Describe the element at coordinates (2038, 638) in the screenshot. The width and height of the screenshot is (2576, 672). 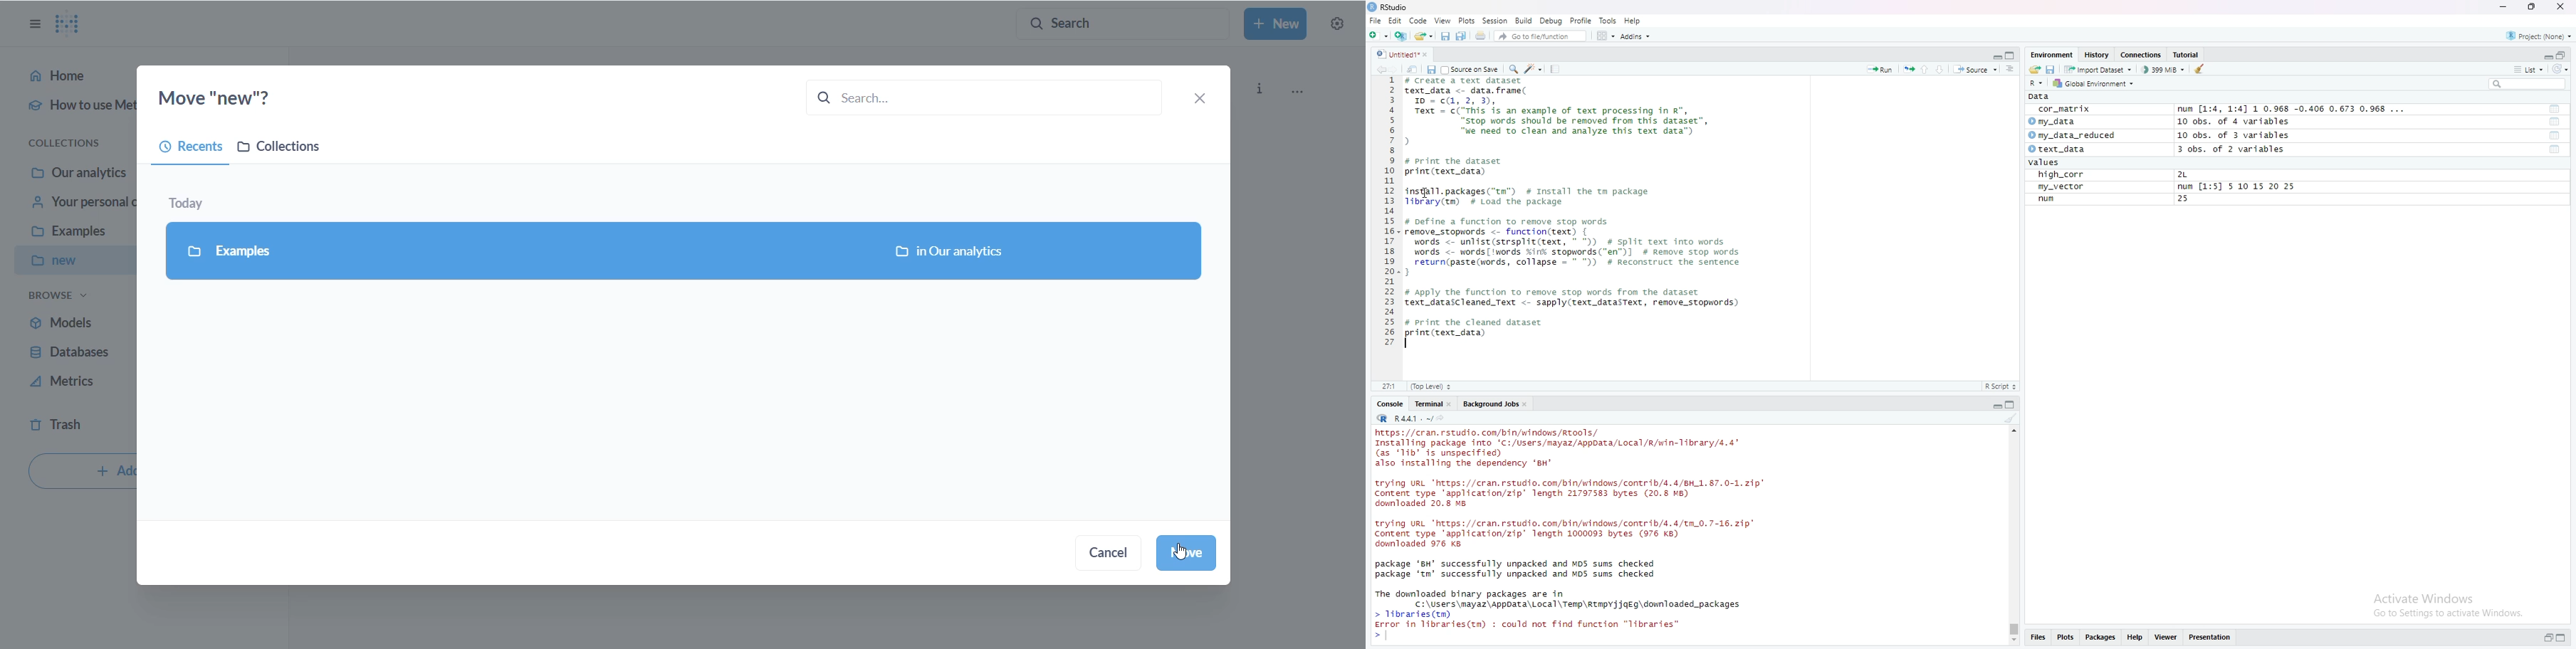
I see `files` at that location.